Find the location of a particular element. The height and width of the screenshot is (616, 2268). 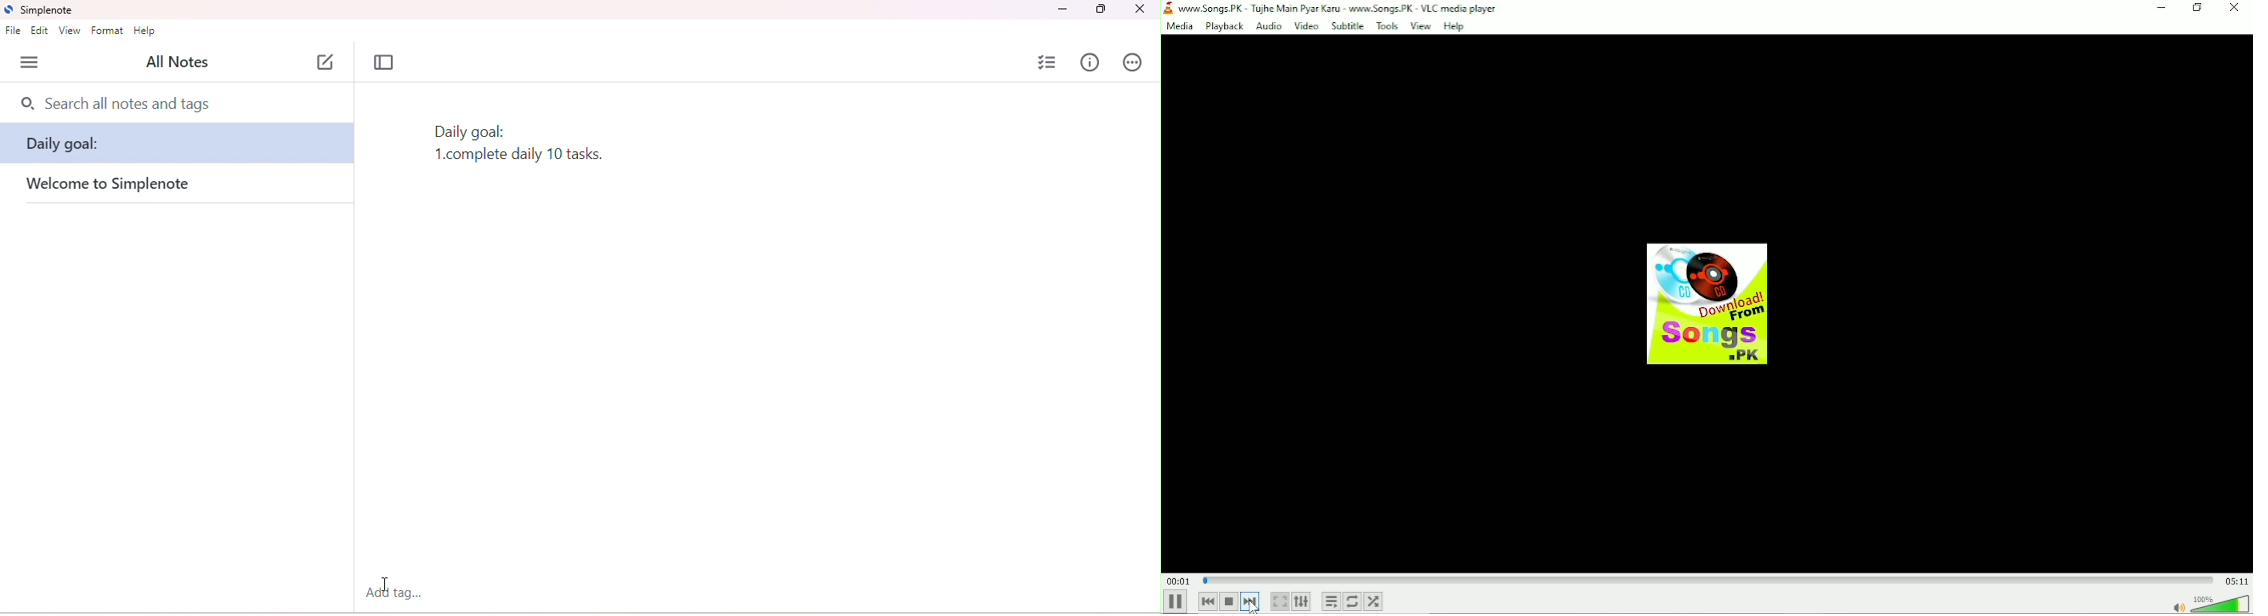

Video is located at coordinates (1305, 26).